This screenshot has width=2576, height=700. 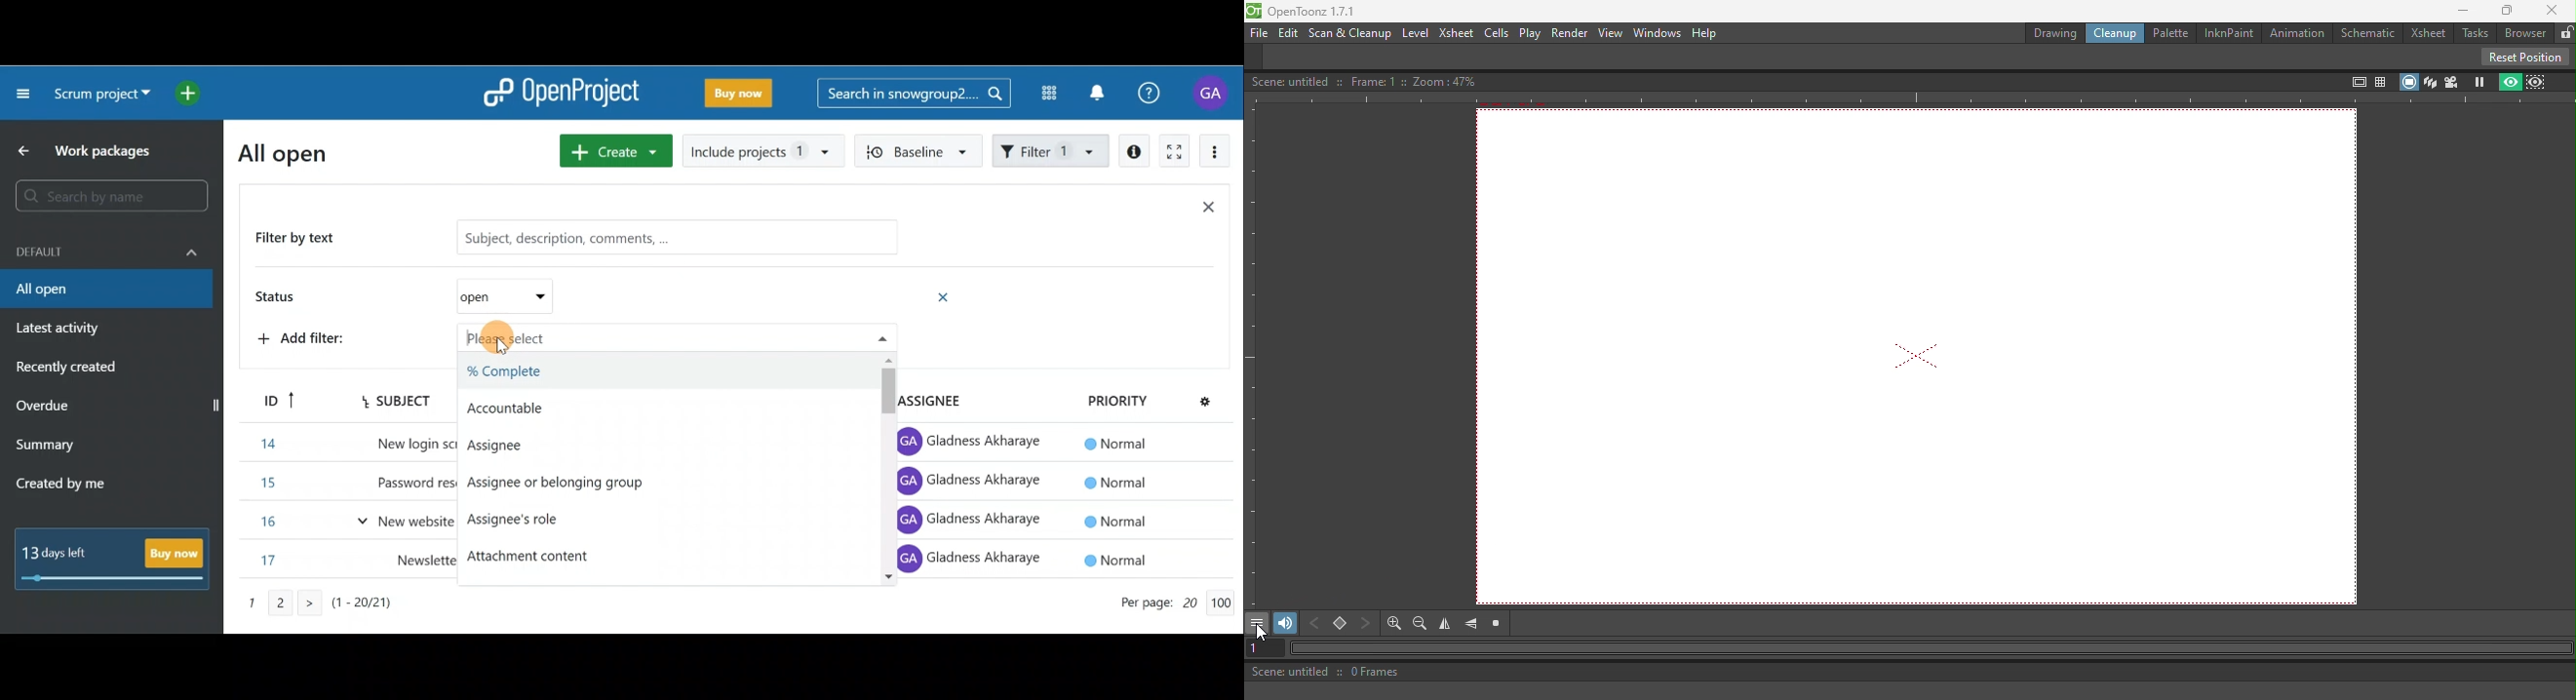 I want to click on All open, so click(x=105, y=290).